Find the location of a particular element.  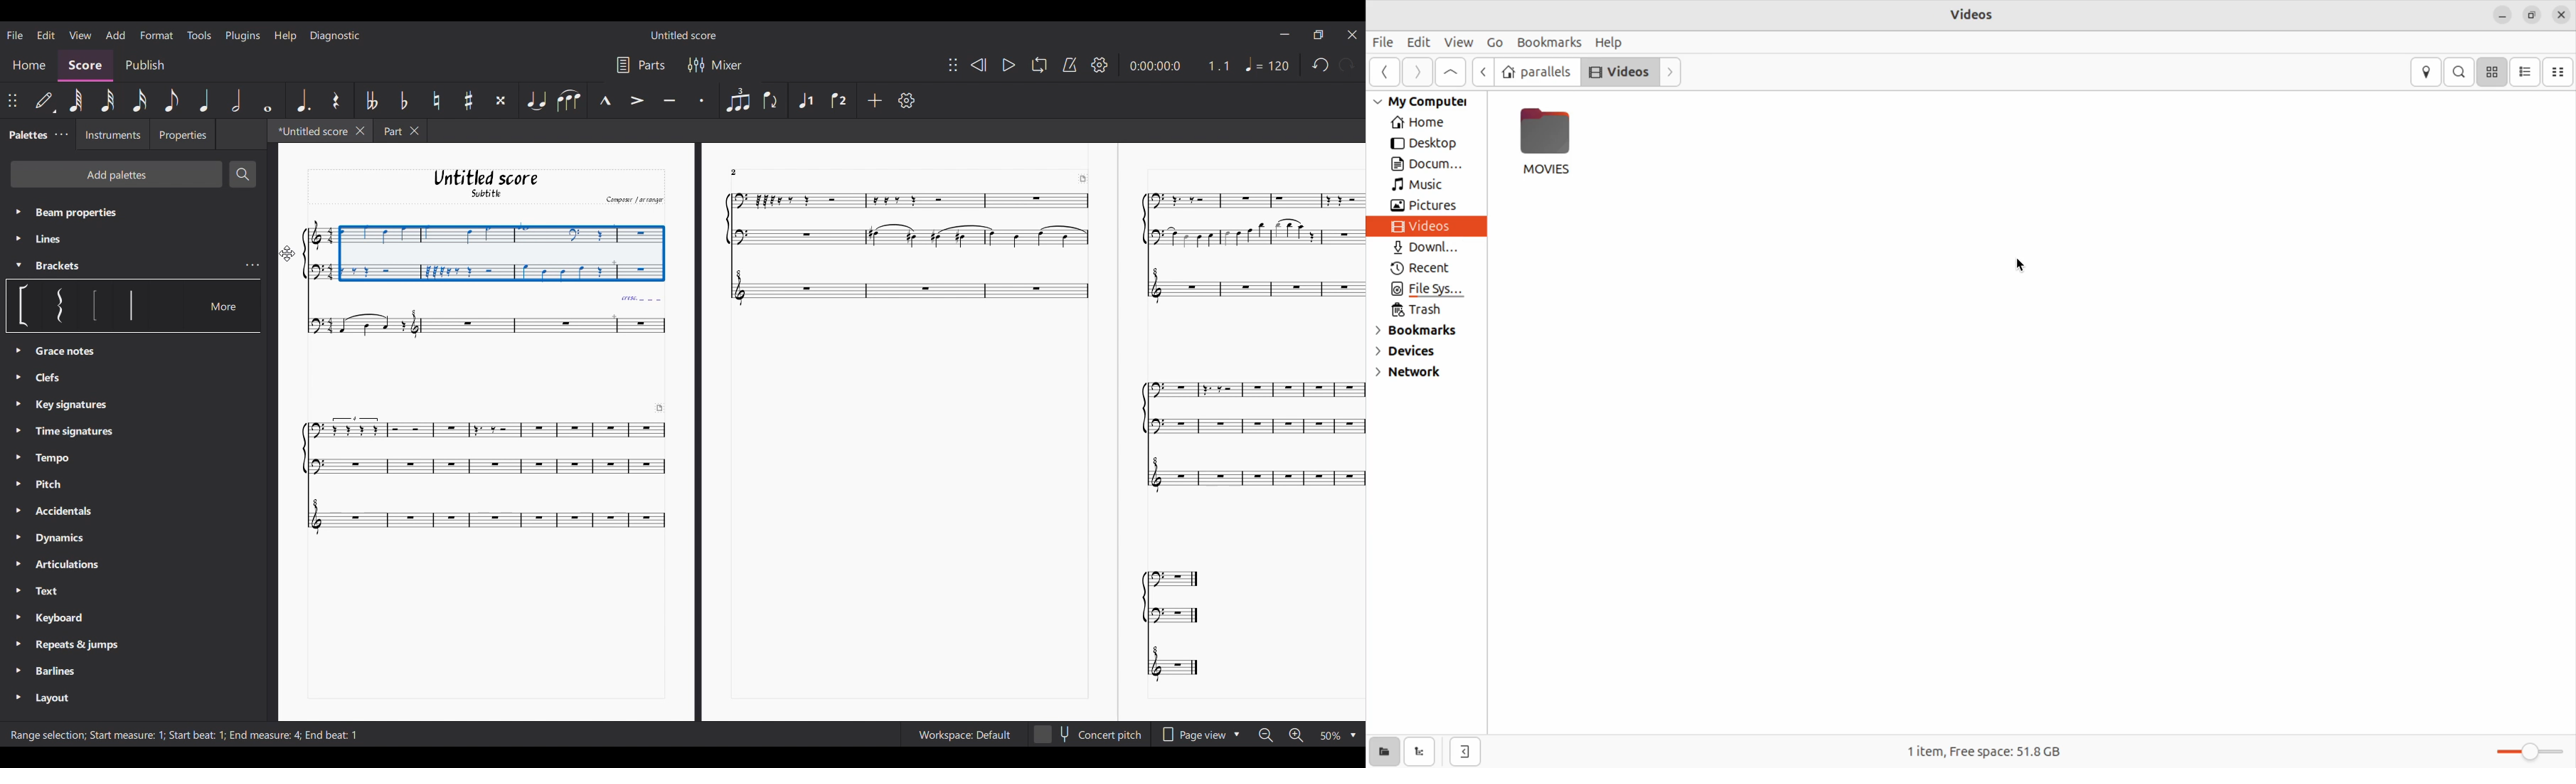

redo is located at coordinates (1319, 68).